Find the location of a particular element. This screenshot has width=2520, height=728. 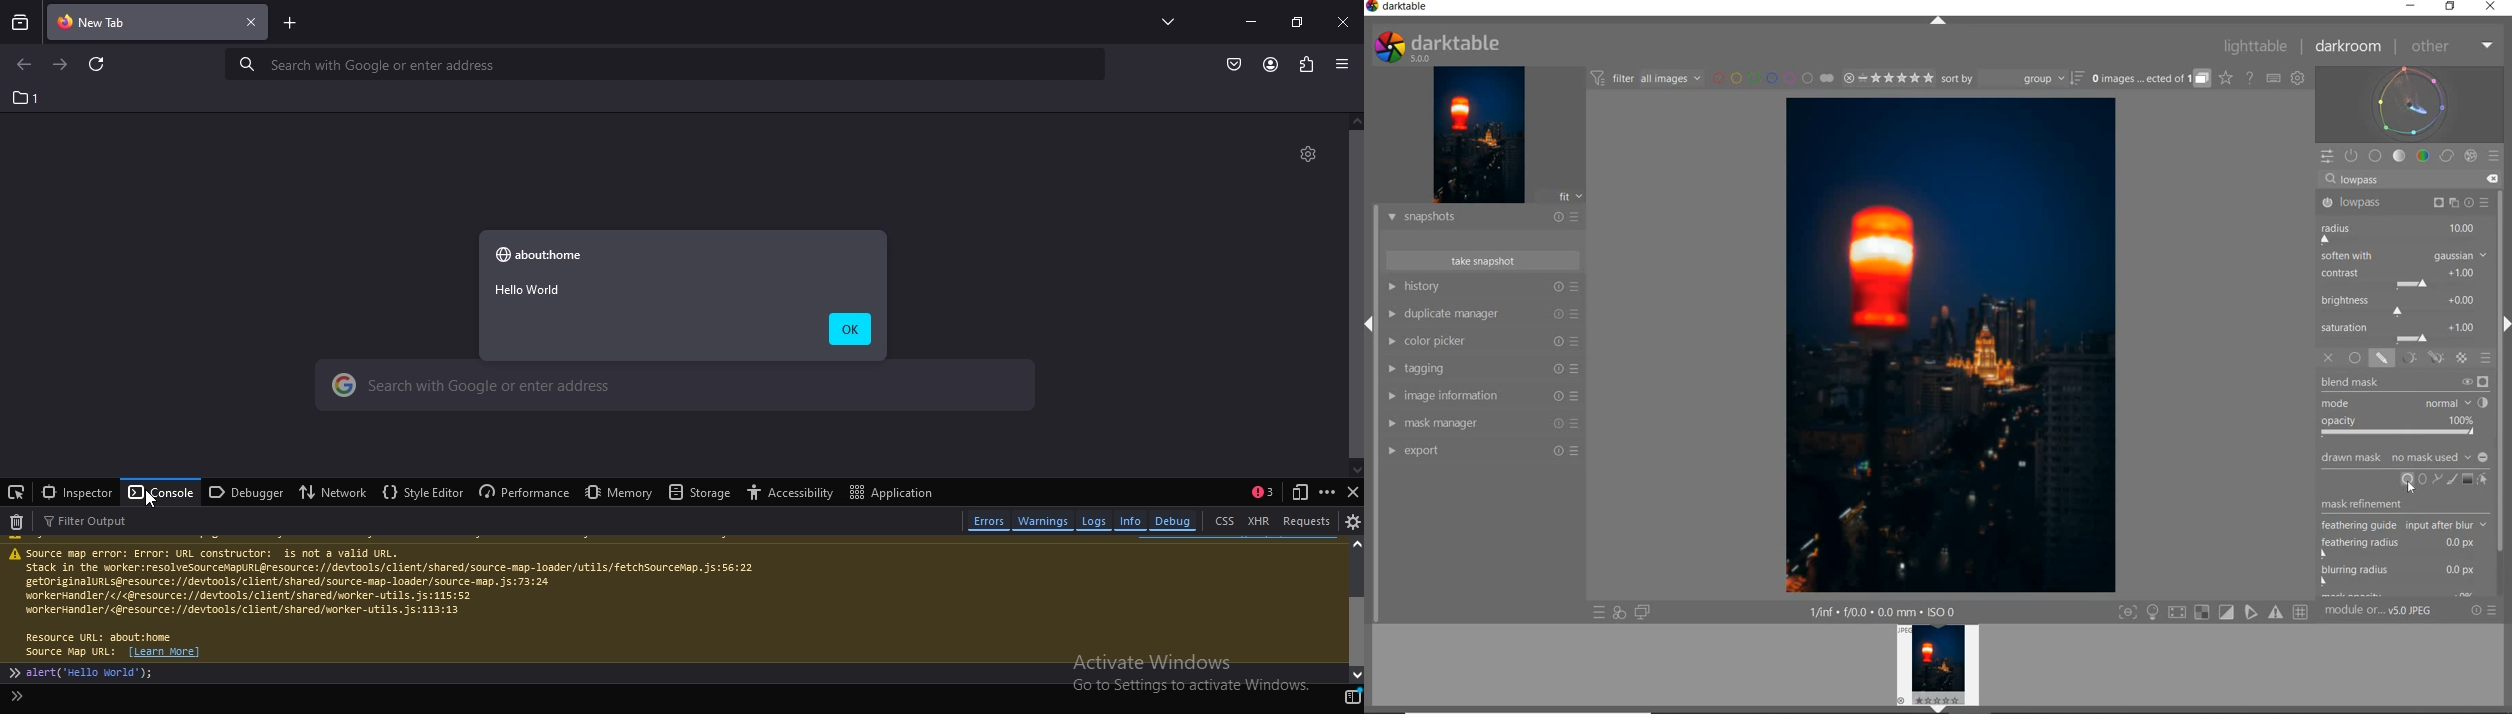

accessibilty is located at coordinates (793, 491).